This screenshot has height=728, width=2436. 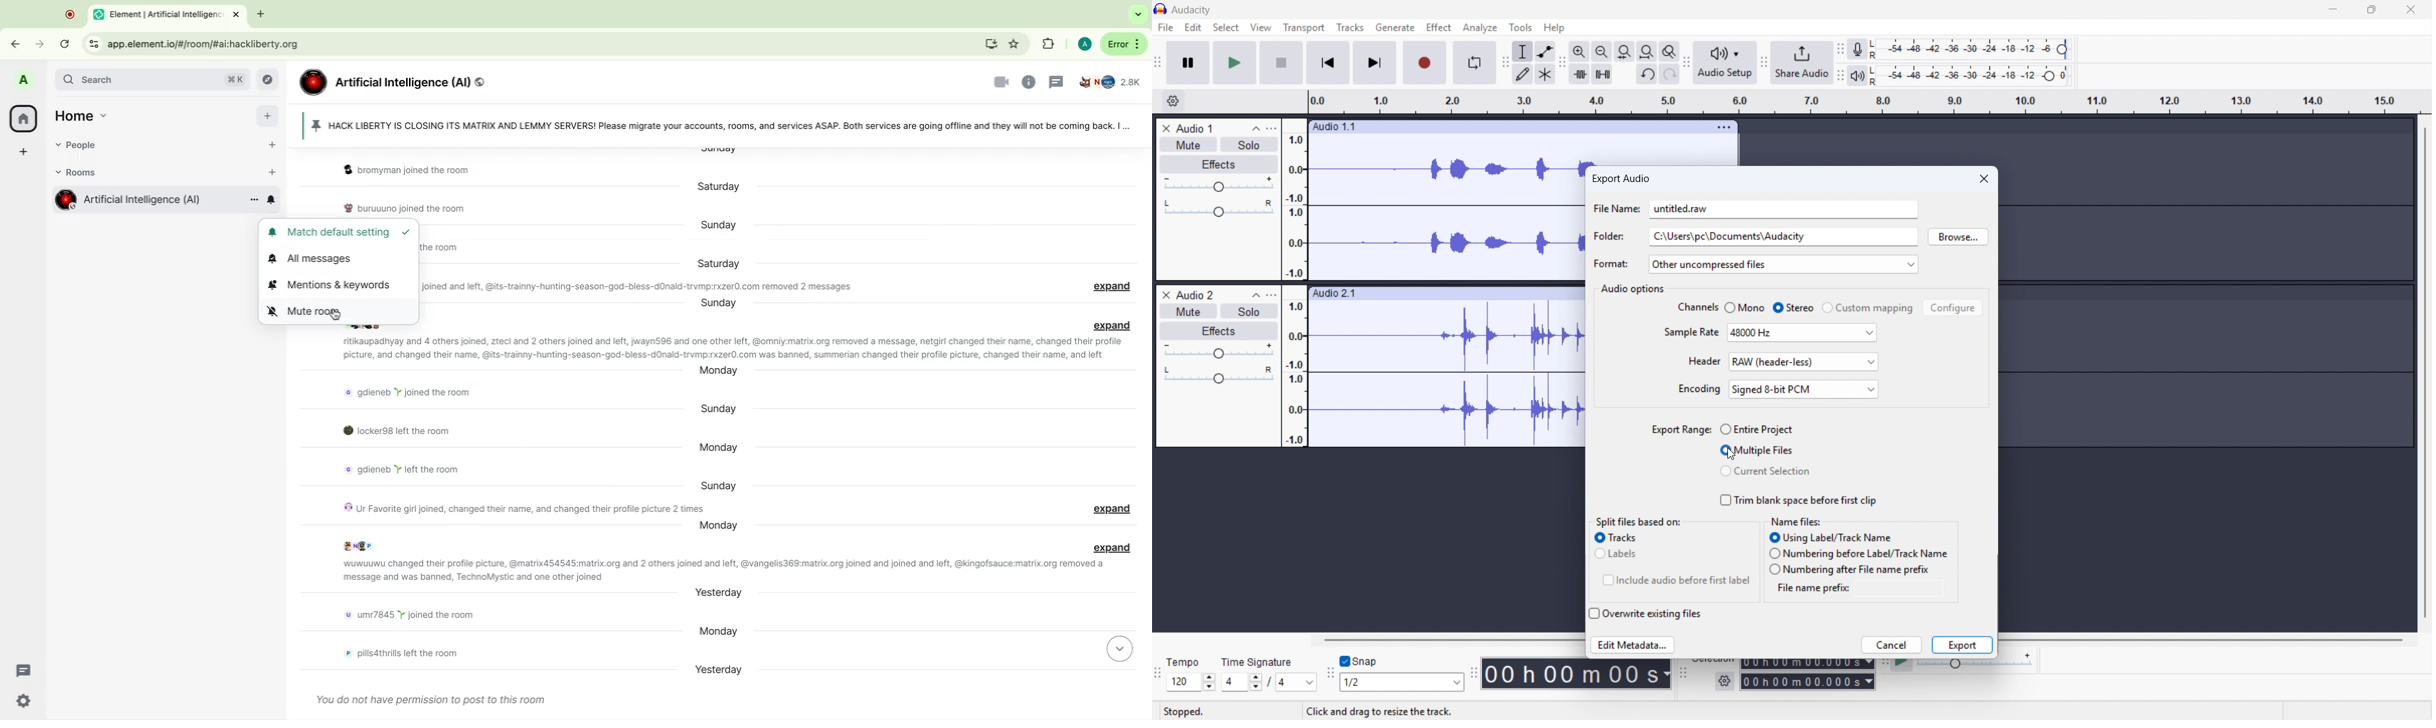 I want to click on Add, so click(x=267, y=116).